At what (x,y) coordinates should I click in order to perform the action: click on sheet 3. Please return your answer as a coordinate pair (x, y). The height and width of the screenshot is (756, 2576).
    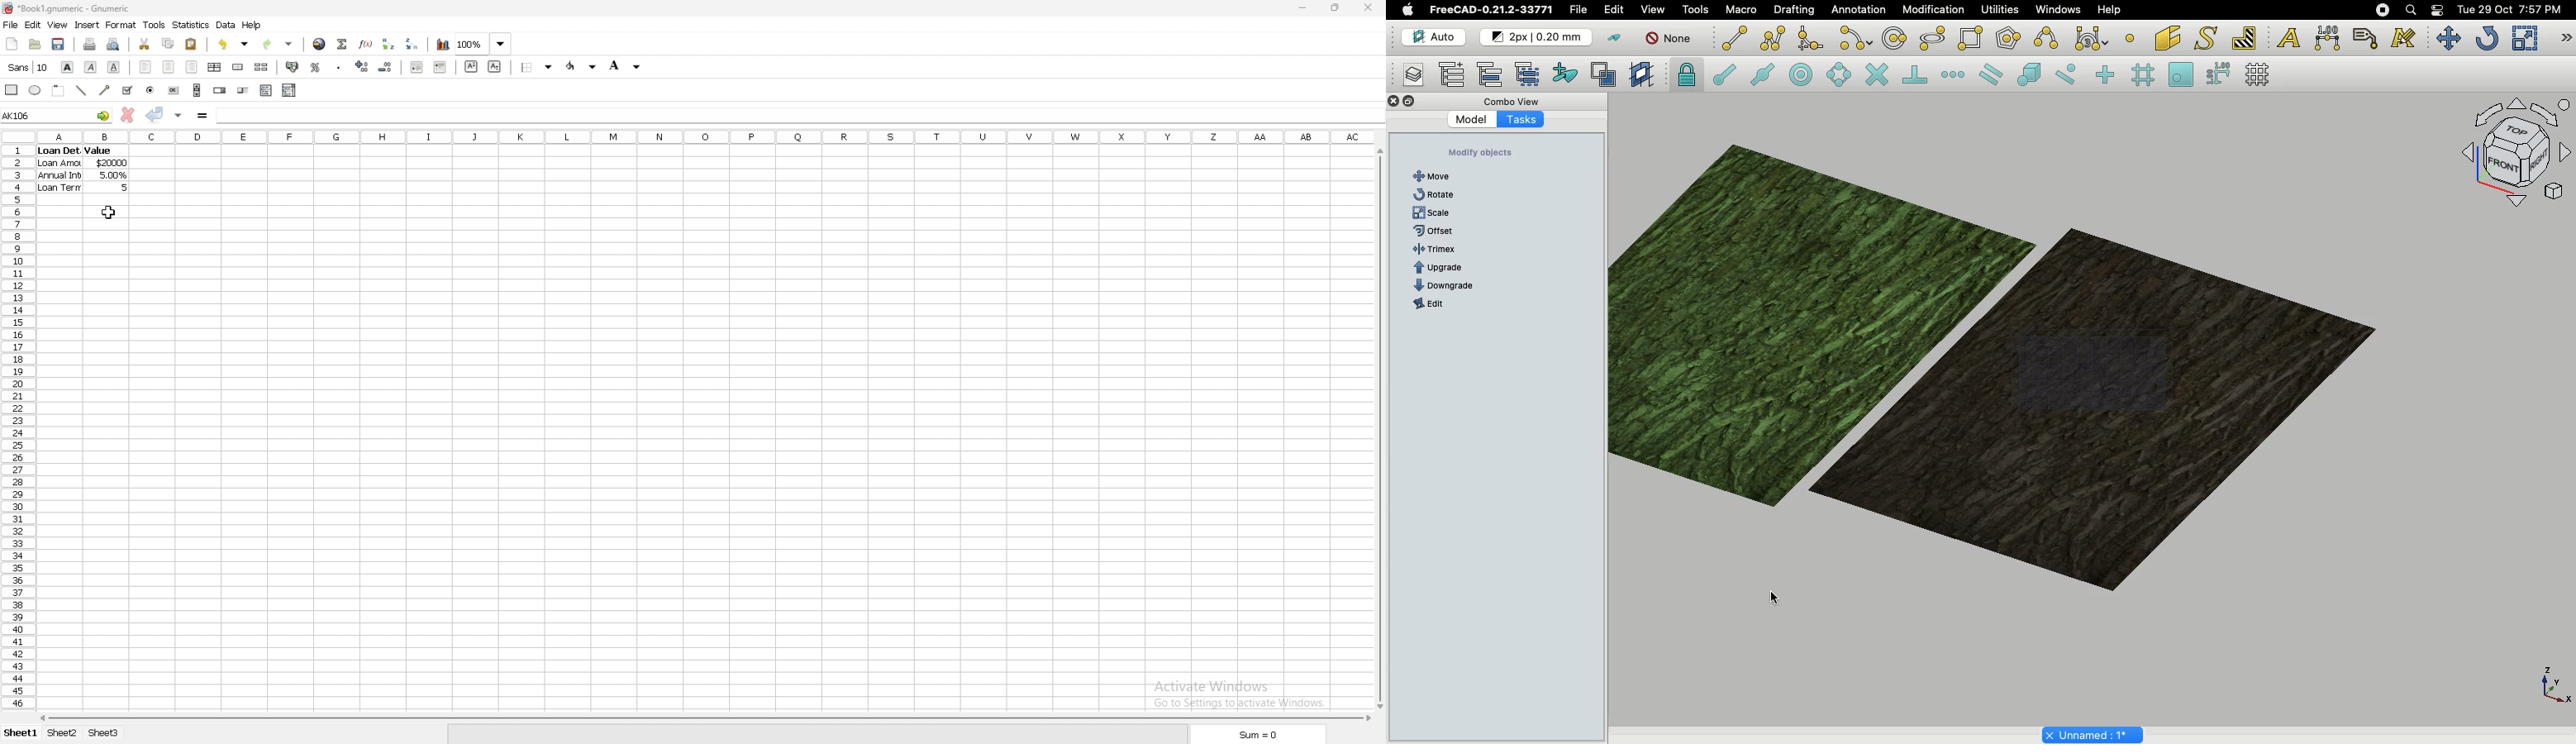
    Looking at the image, I should click on (105, 734).